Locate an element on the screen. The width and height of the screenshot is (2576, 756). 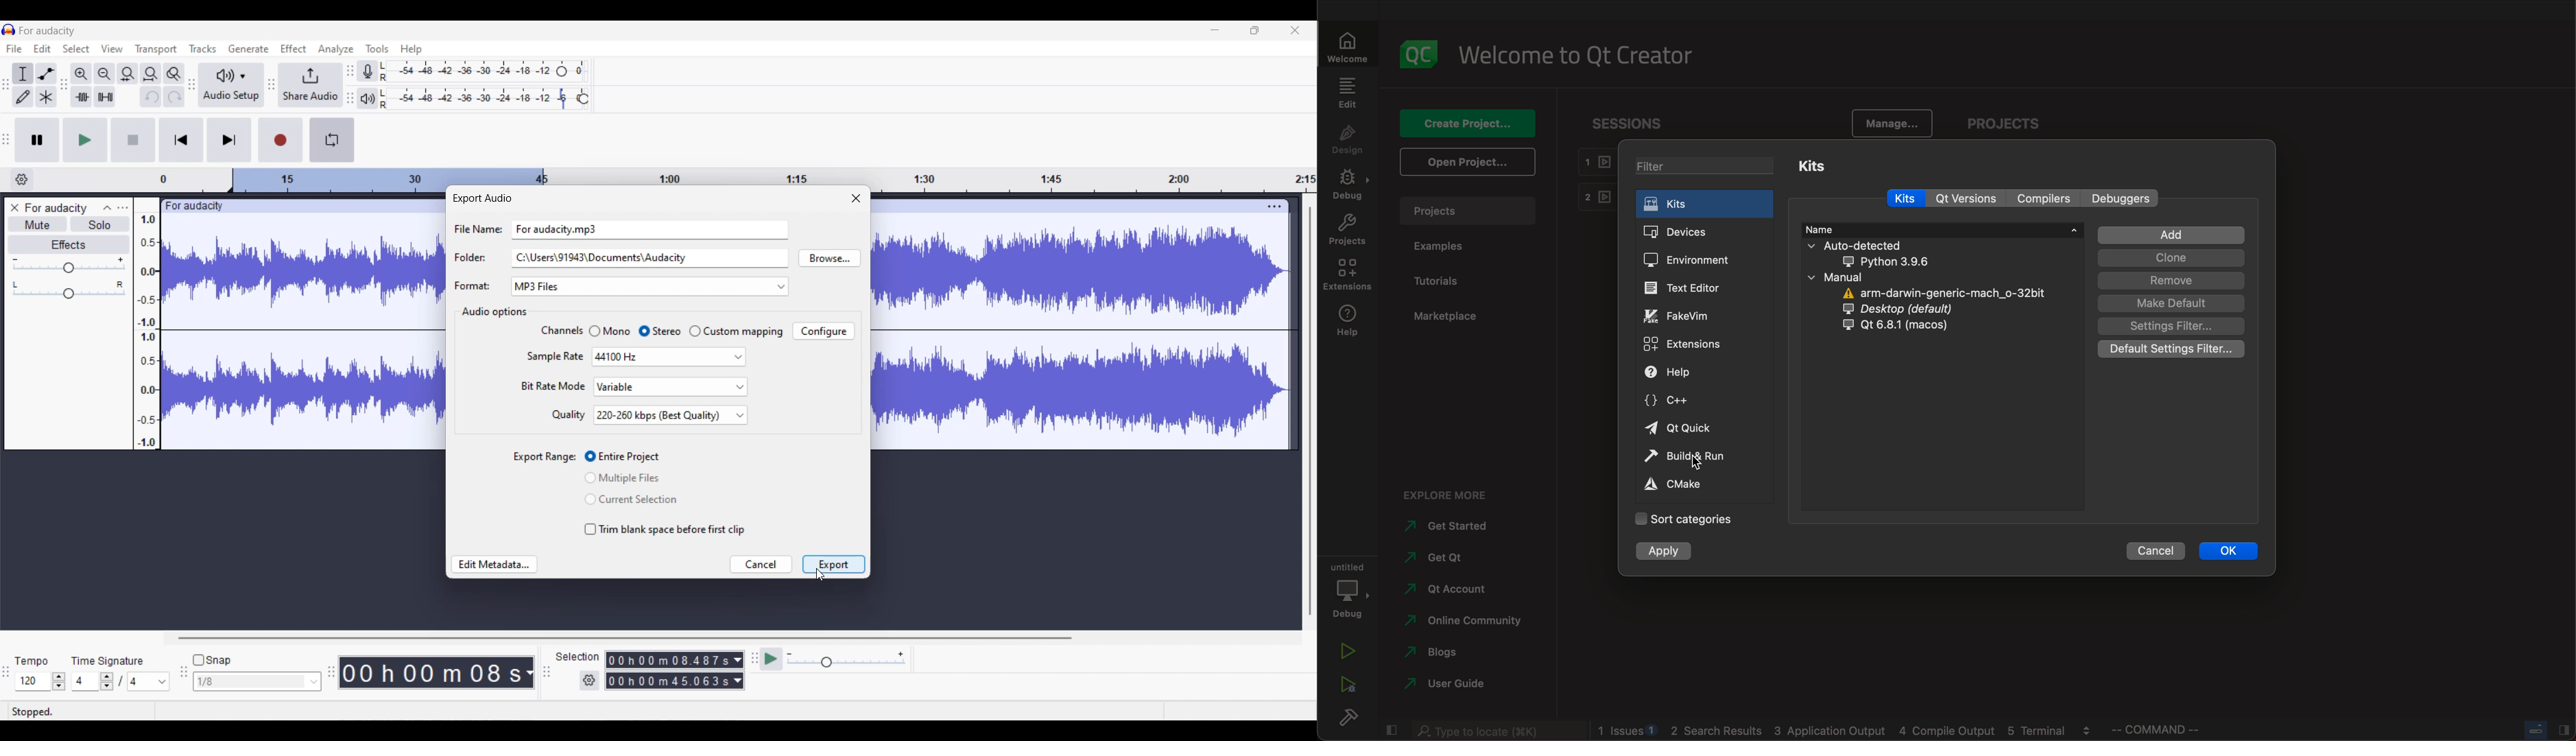
Indicates selection duration is located at coordinates (577, 657).